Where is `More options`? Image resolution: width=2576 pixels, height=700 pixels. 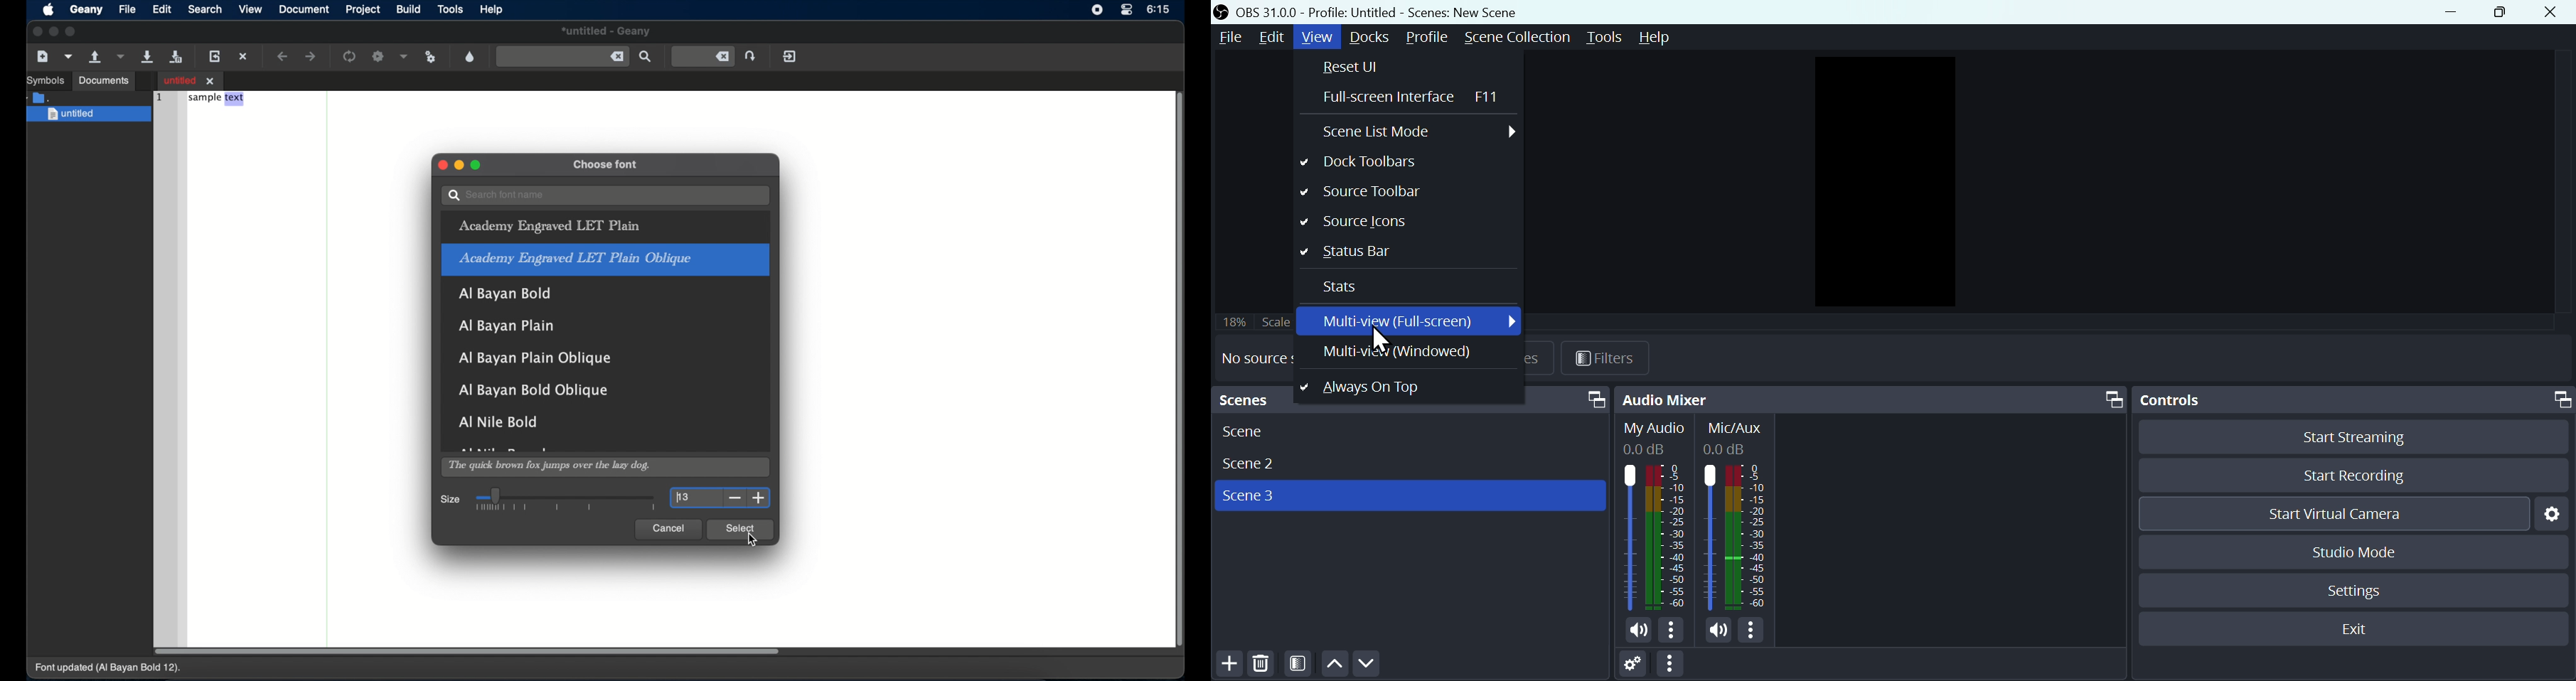
More options is located at coordinates (1677, 665).